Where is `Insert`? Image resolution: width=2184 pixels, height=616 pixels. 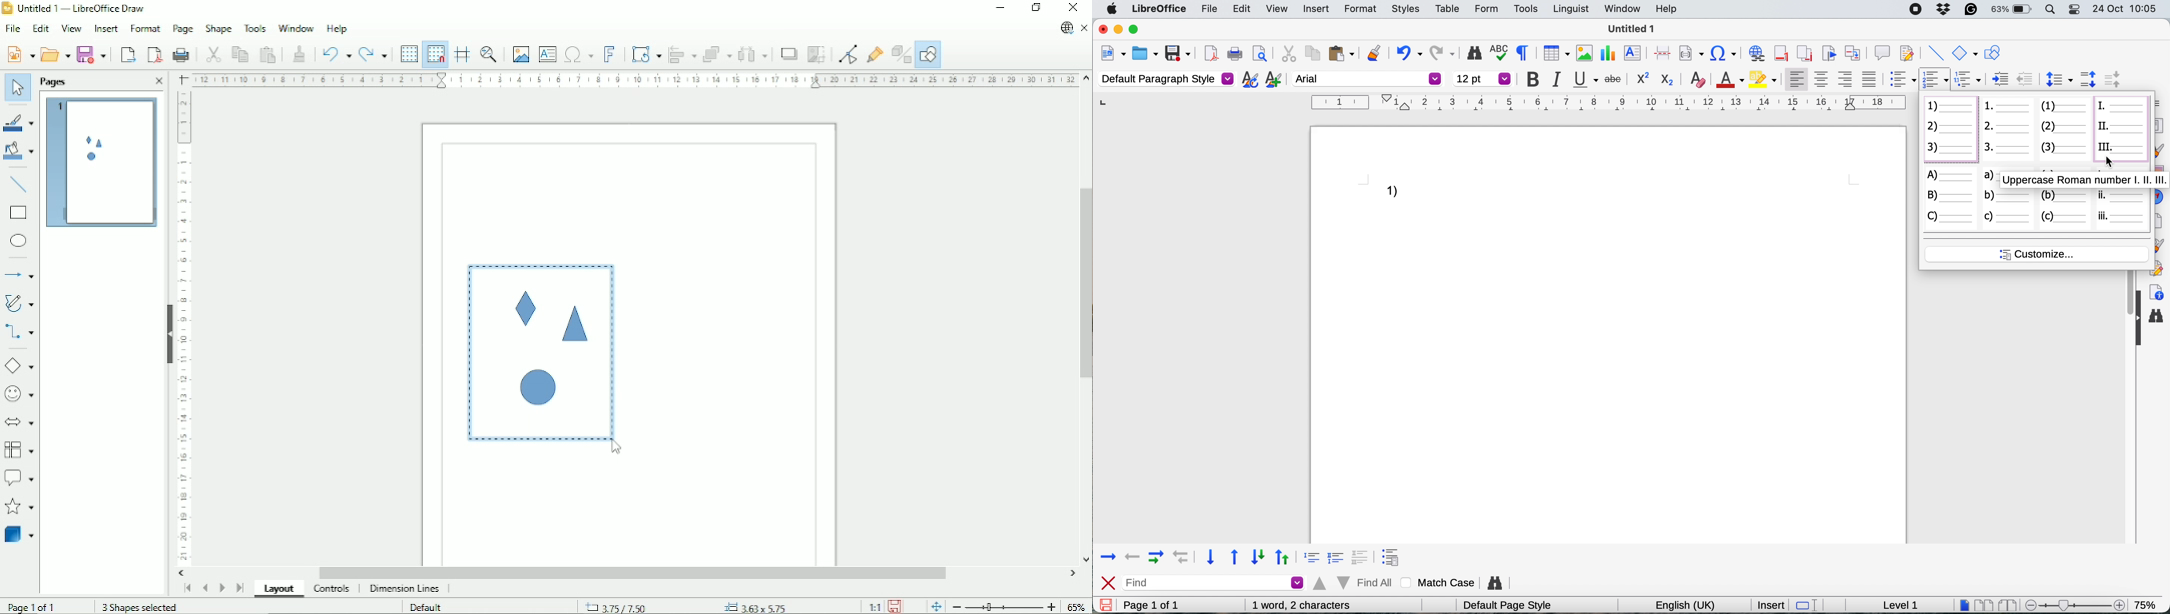 Insert is located at coordinates (105, 28).